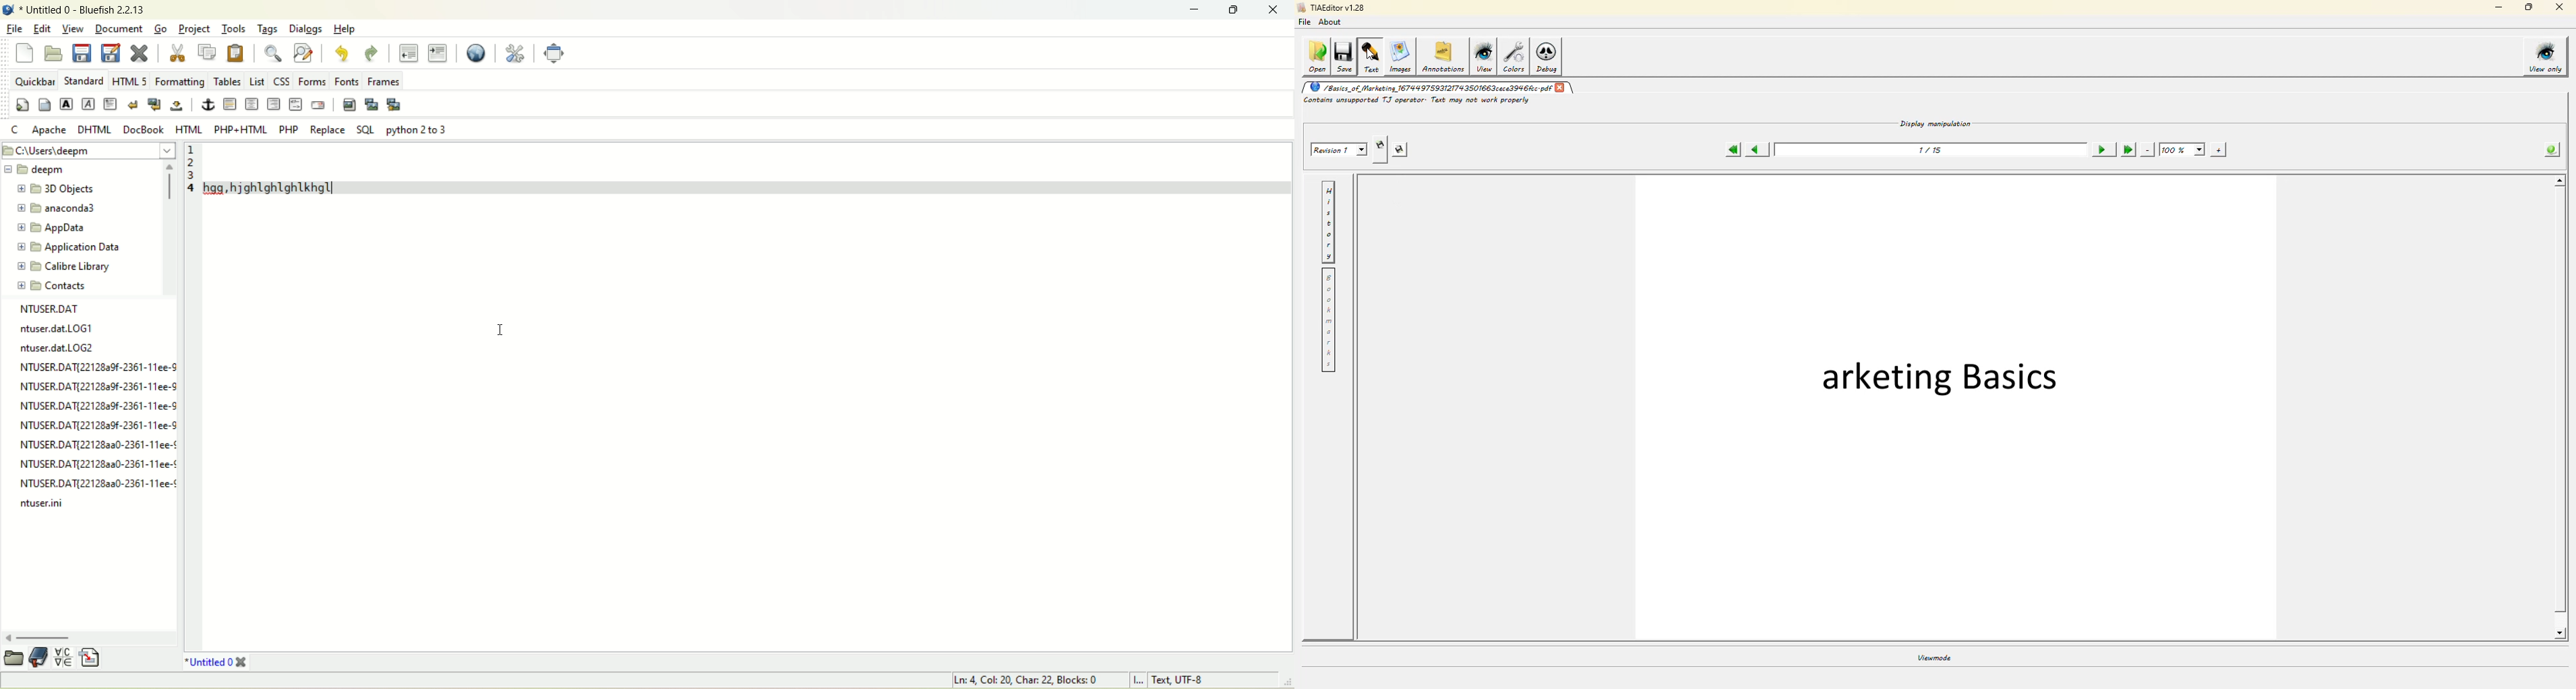 This screenshot has height=700, width=2576. I want to click on multi thumbnail, so click(395, 104).